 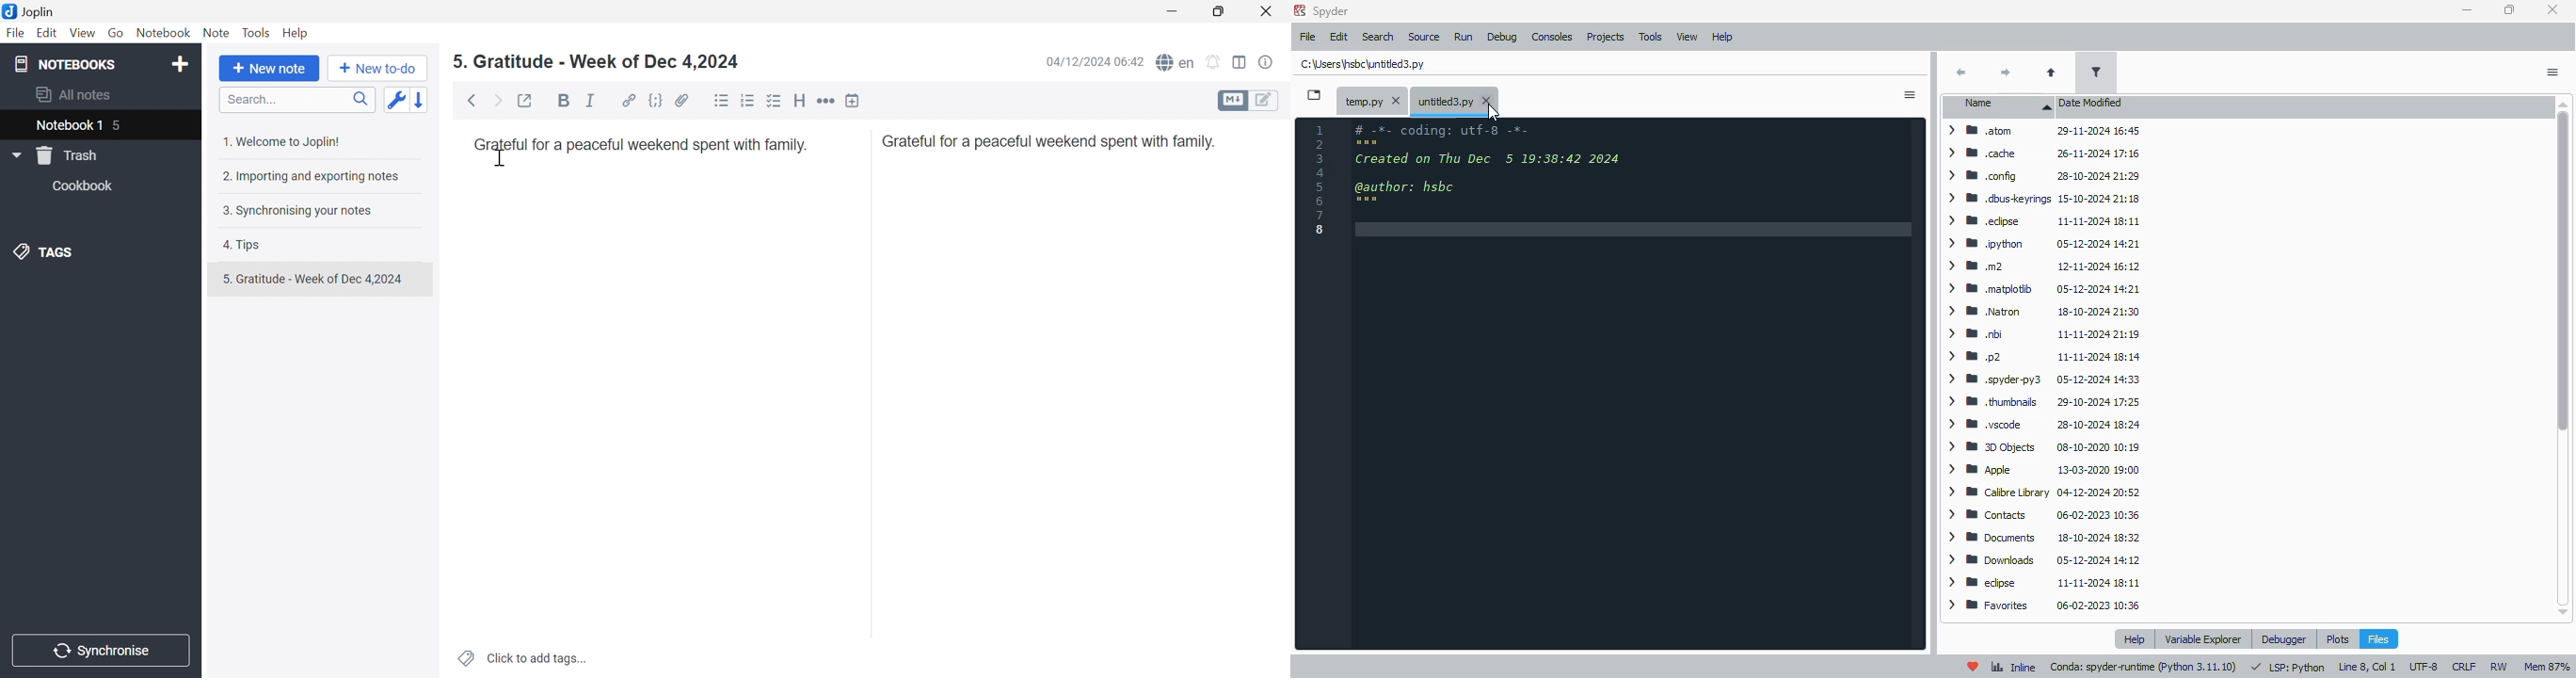 I want to click on 5. Gratitude  Week of Dec 4,2024, so click(x=596, y=61).